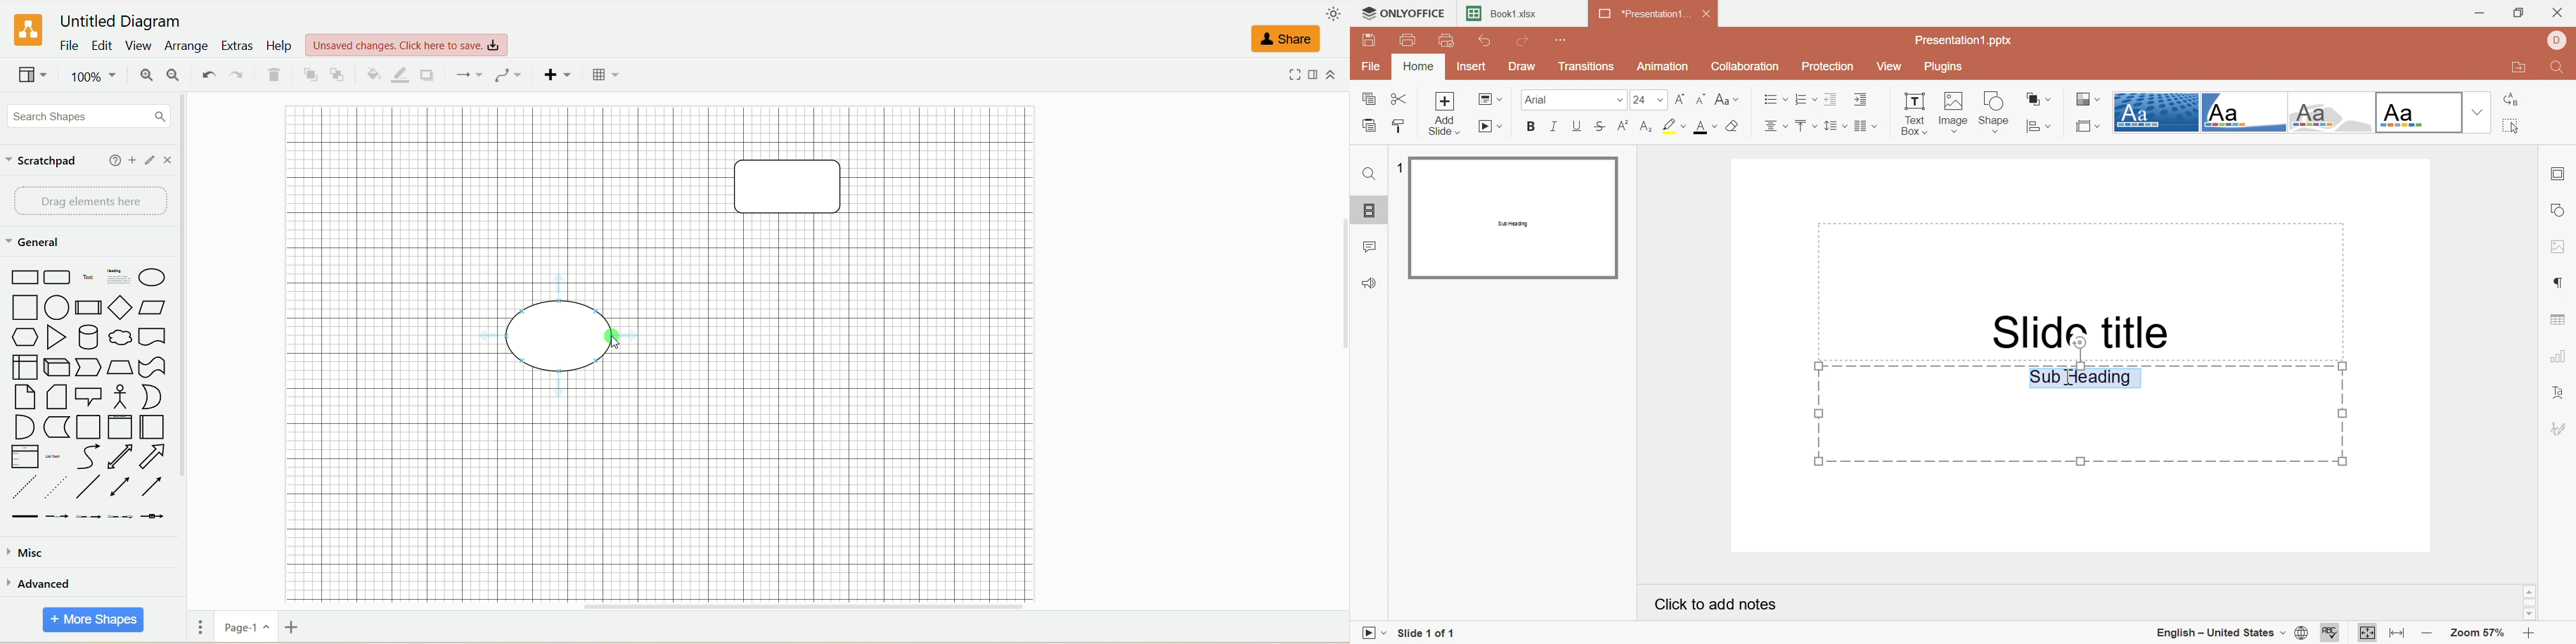  Describe the element at coordinates (1473, 66) in the screenshot. I see `Insert` at that location.